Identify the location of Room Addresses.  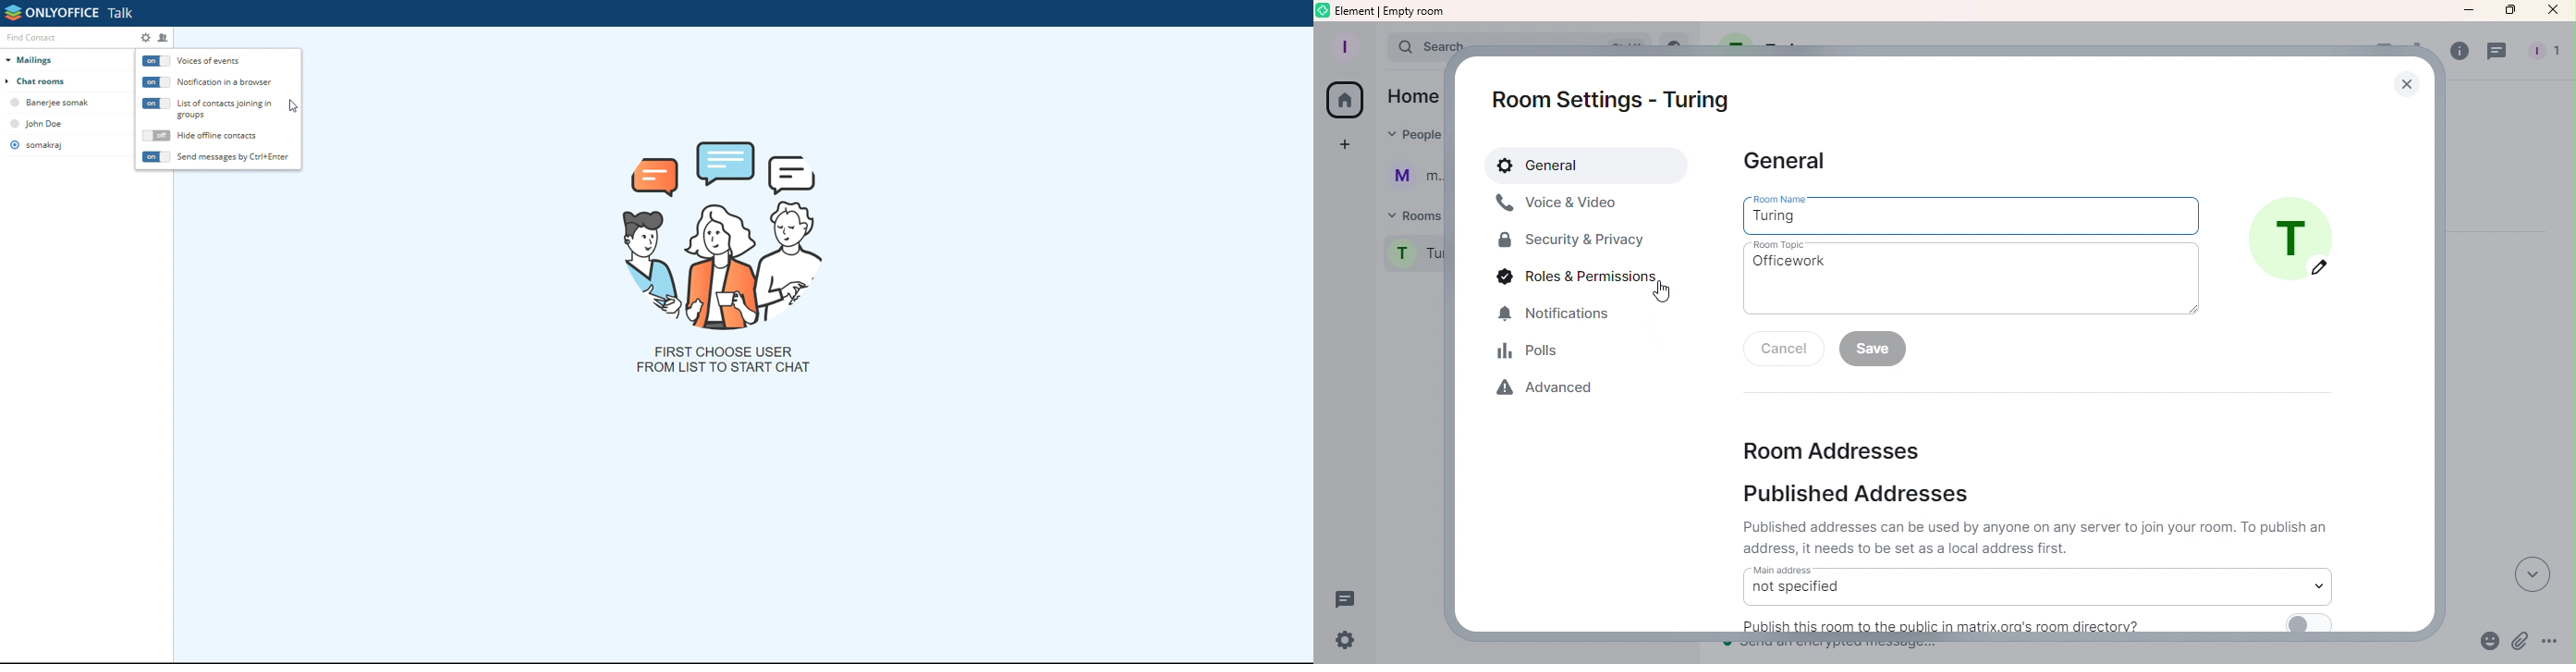
(1900, 447).